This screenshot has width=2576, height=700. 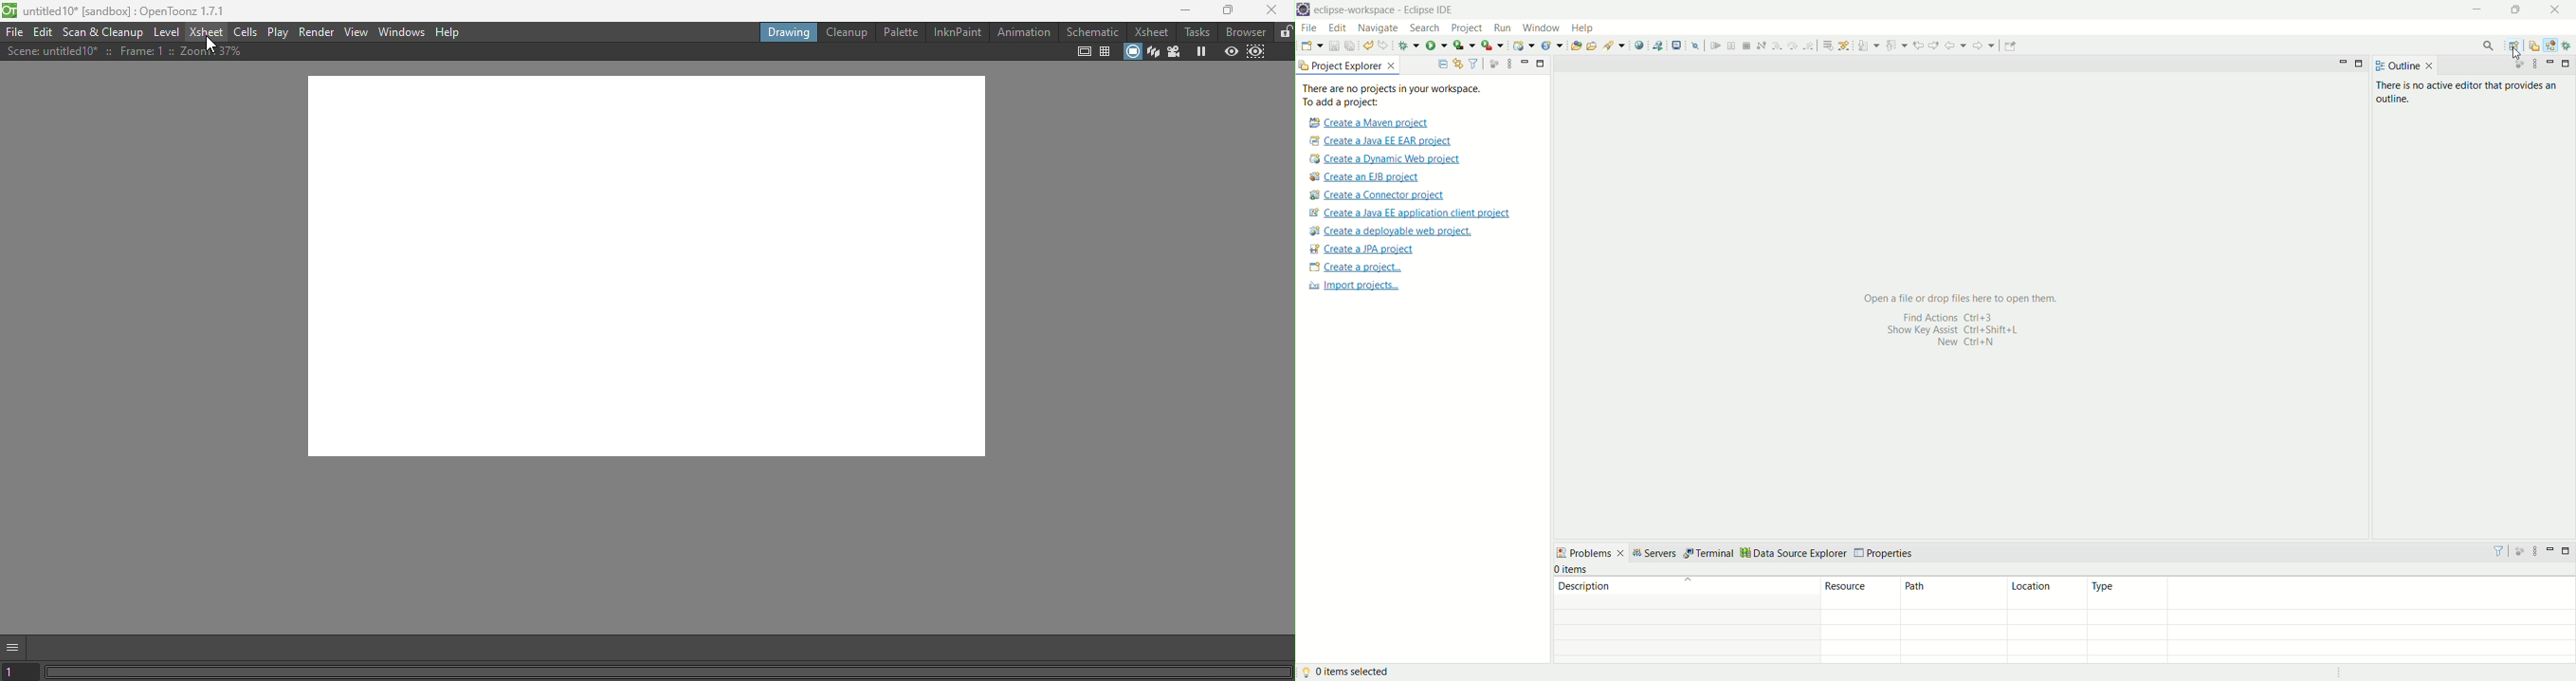 I want to click on previous edit location, so click(x=1918, y=45).